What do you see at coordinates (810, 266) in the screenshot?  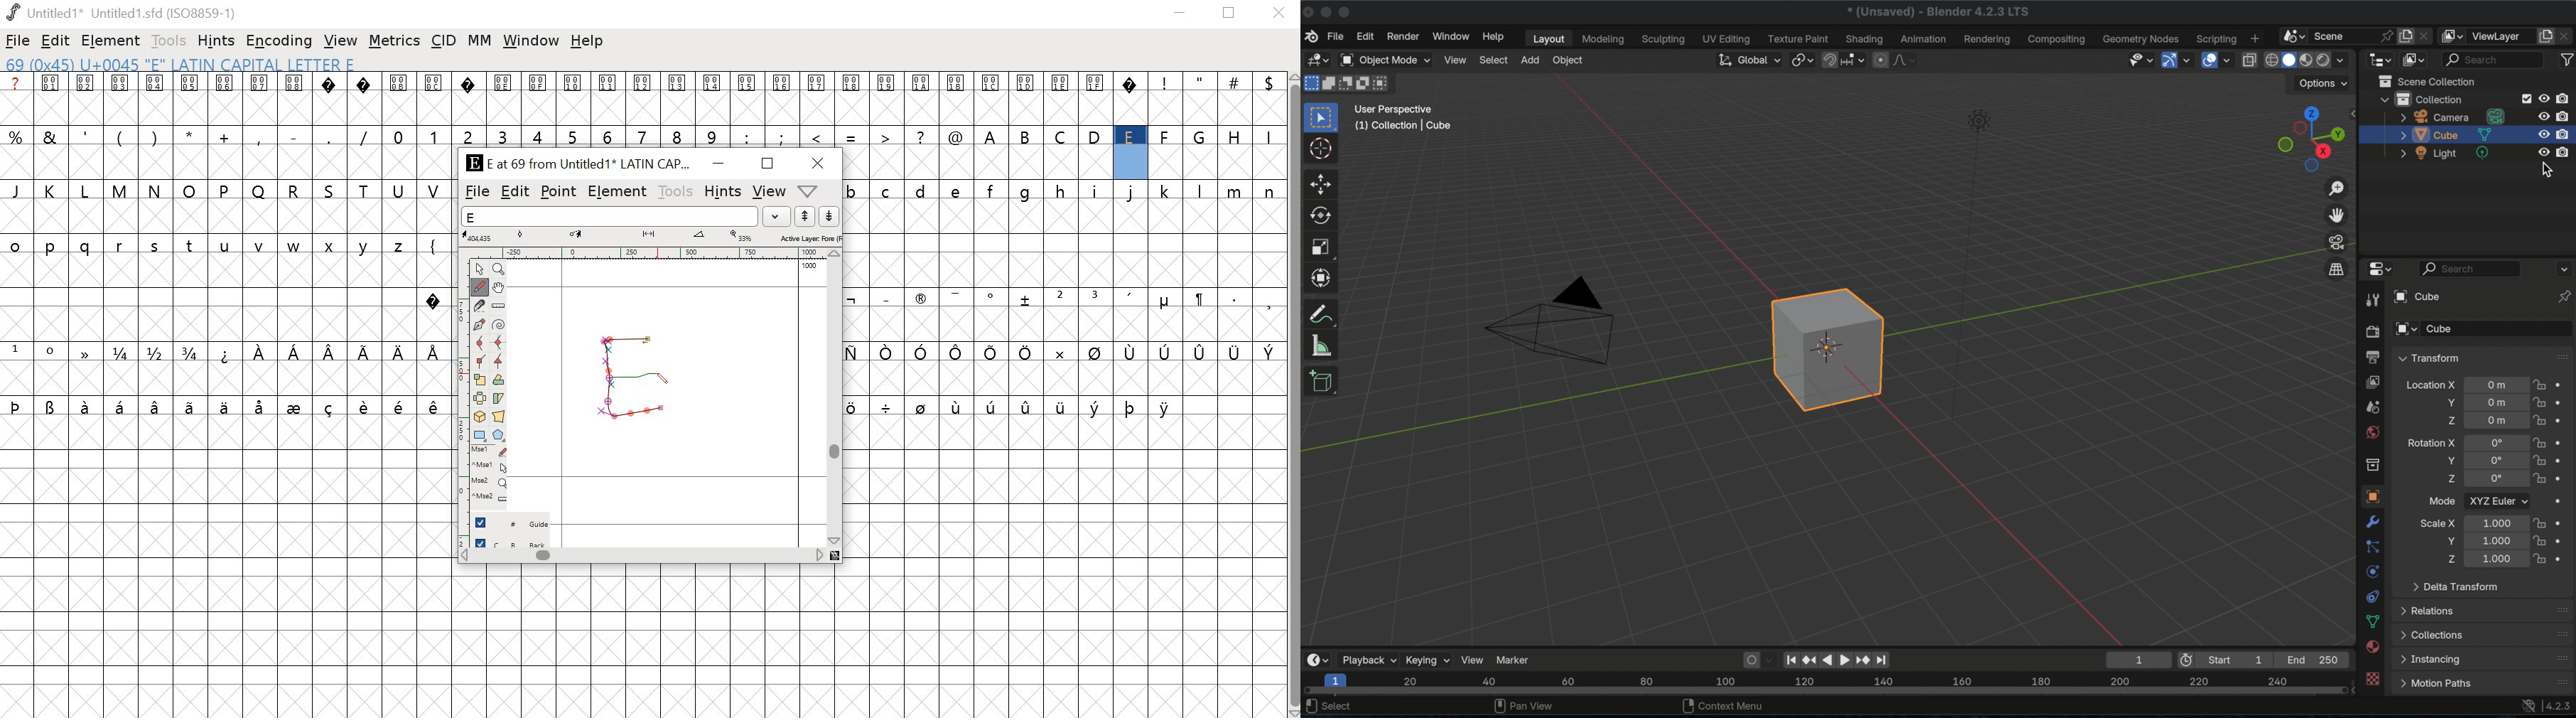 I see `1000` at bounding box center [810, 266].